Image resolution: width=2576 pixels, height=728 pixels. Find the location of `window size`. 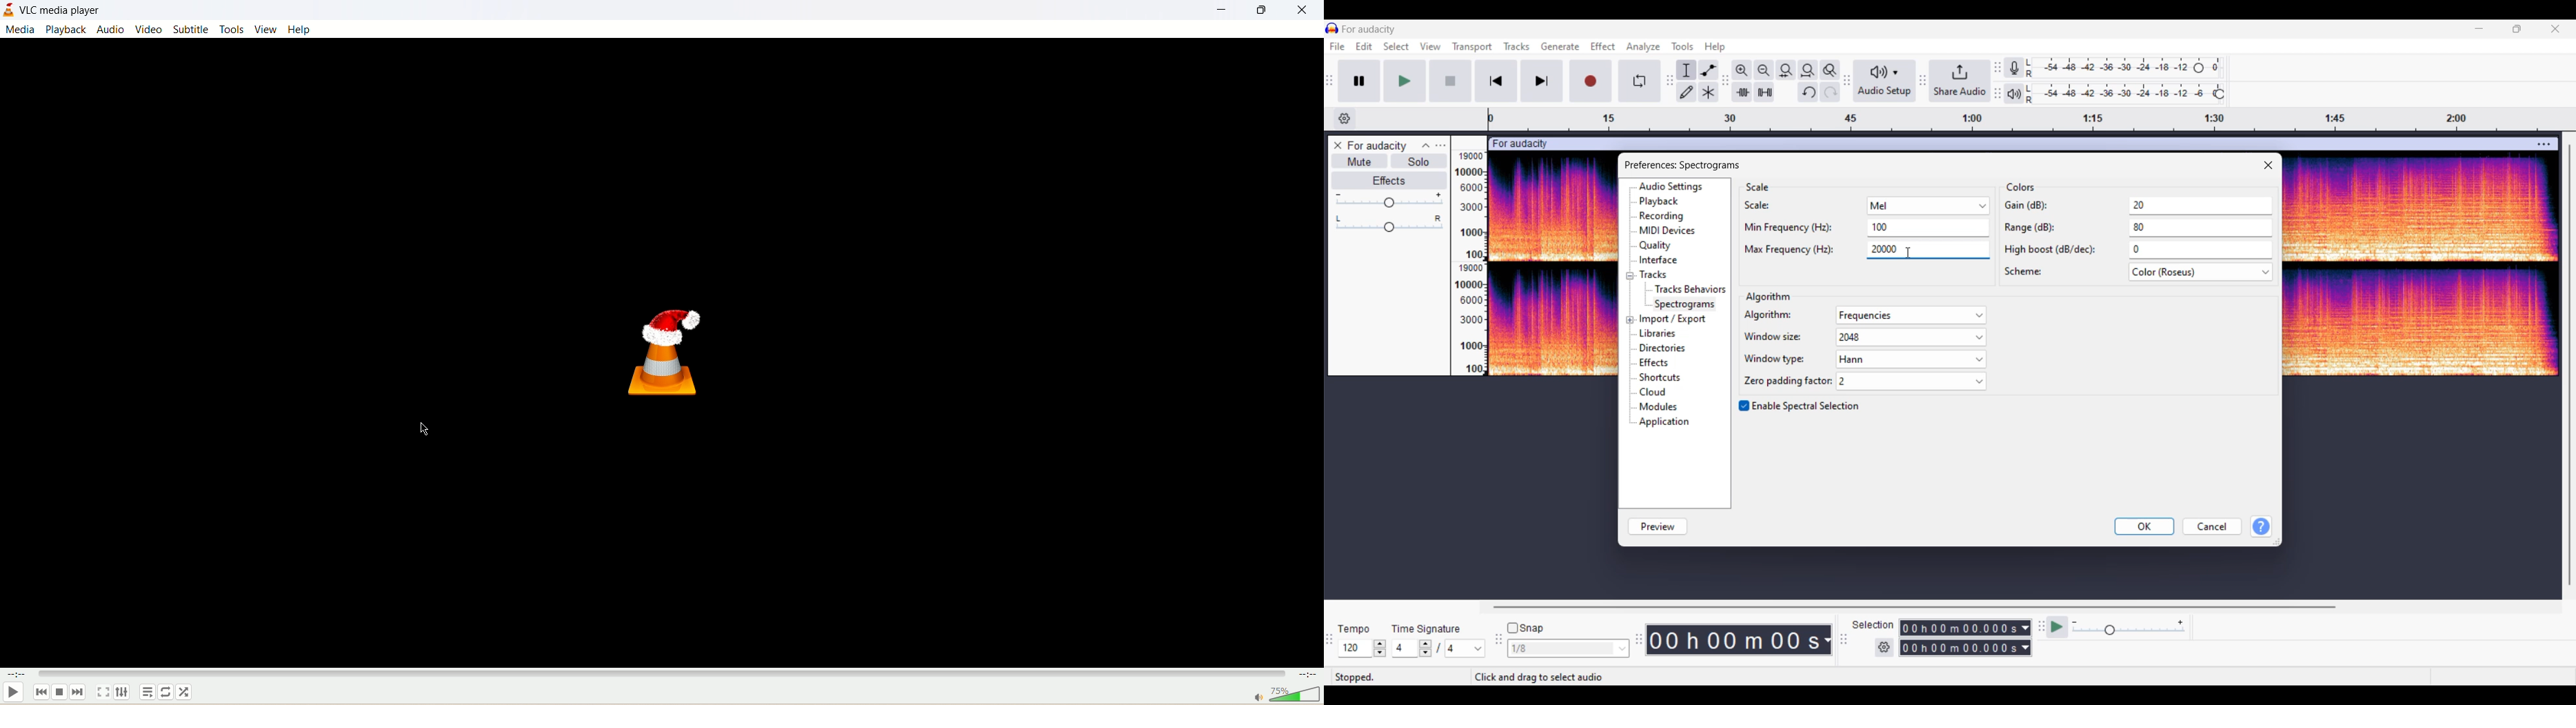

window size is located at coordinates (1862, 339).